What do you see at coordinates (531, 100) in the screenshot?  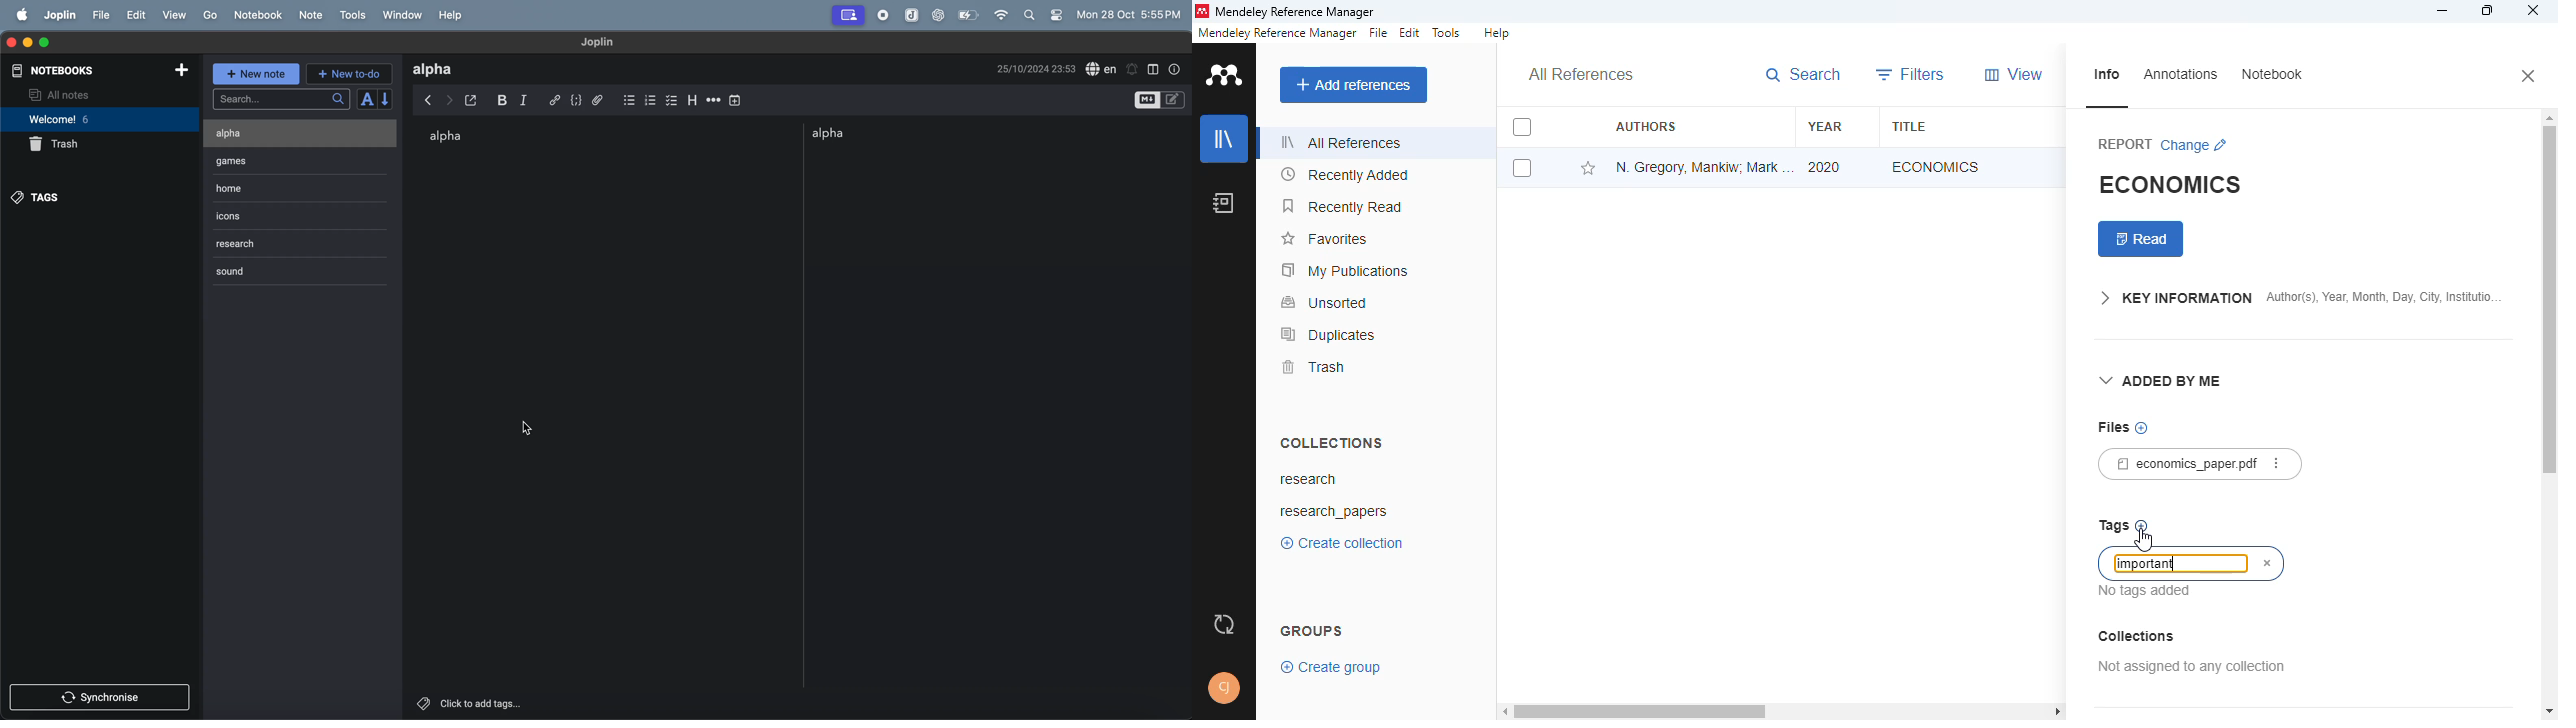 I see `itallic` at bounding box center [531, 100].